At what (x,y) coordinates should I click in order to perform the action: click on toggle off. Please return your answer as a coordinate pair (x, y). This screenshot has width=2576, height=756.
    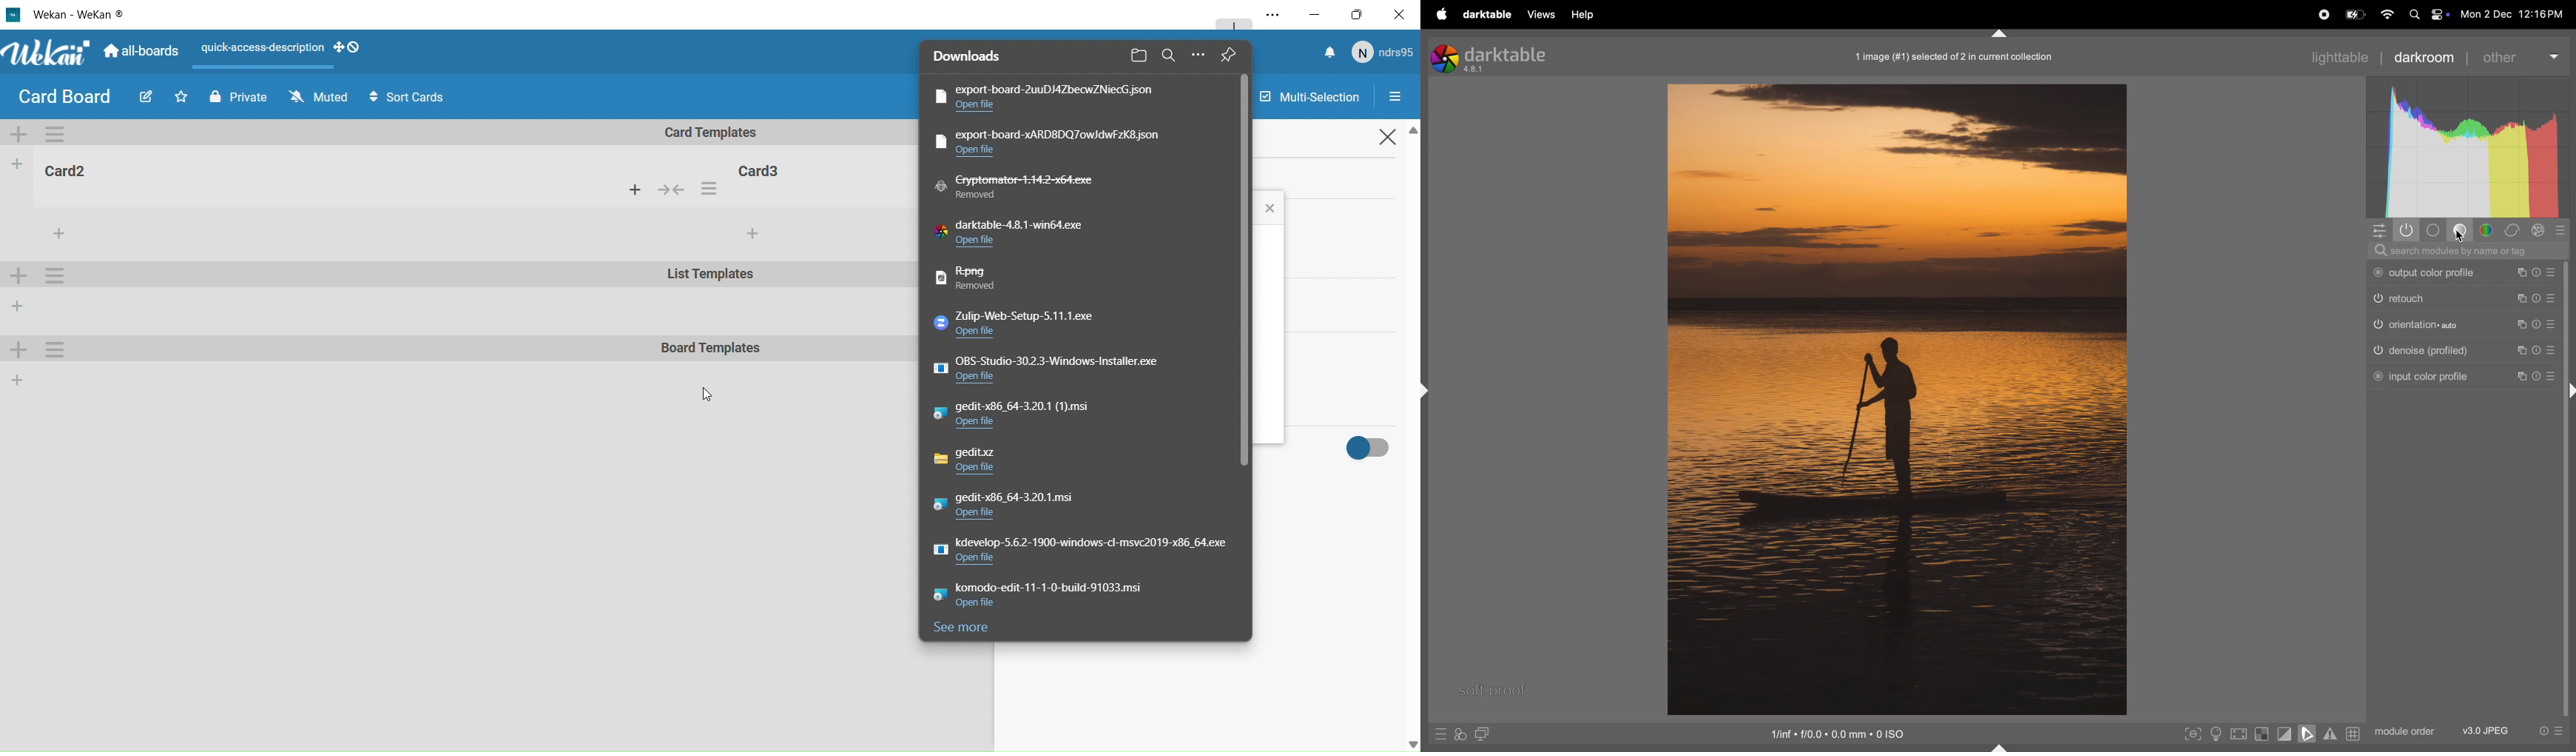
    Looking at the image, I should click on (1370, 446).